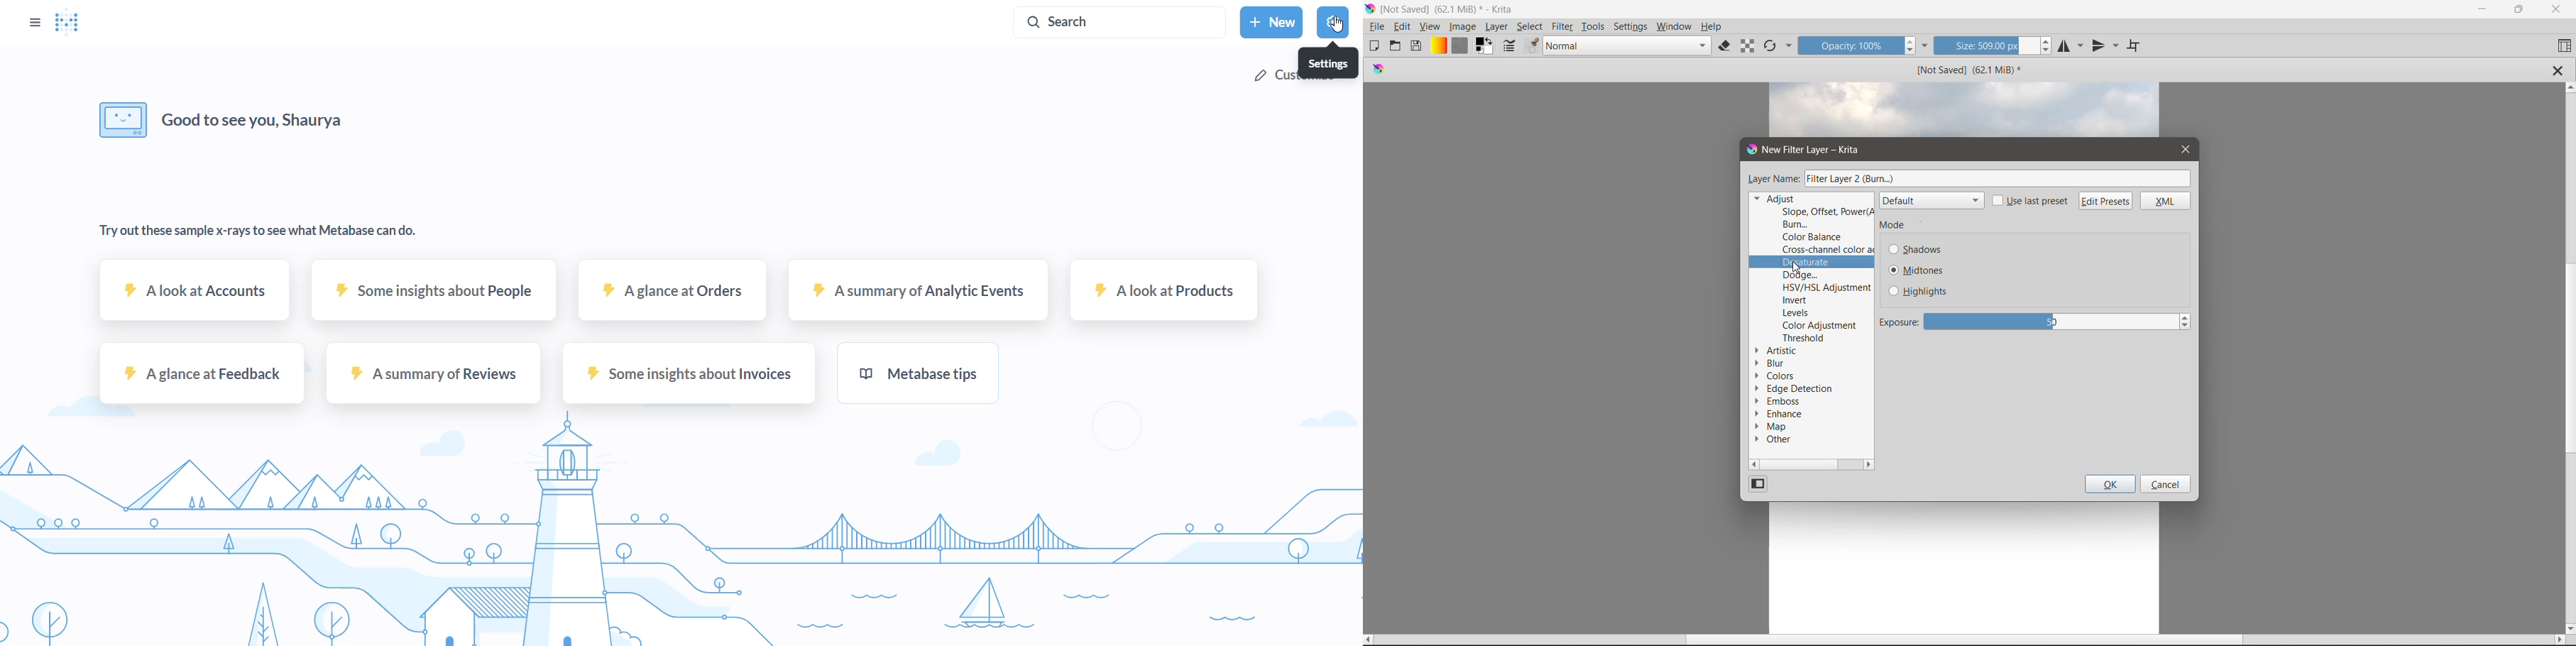 Image resolution: width=2576 pixels, height=672 pixels. What do you see at coordinates (2188, 150) in the screenshot?
I see `` at bounding box center [2188, 150].